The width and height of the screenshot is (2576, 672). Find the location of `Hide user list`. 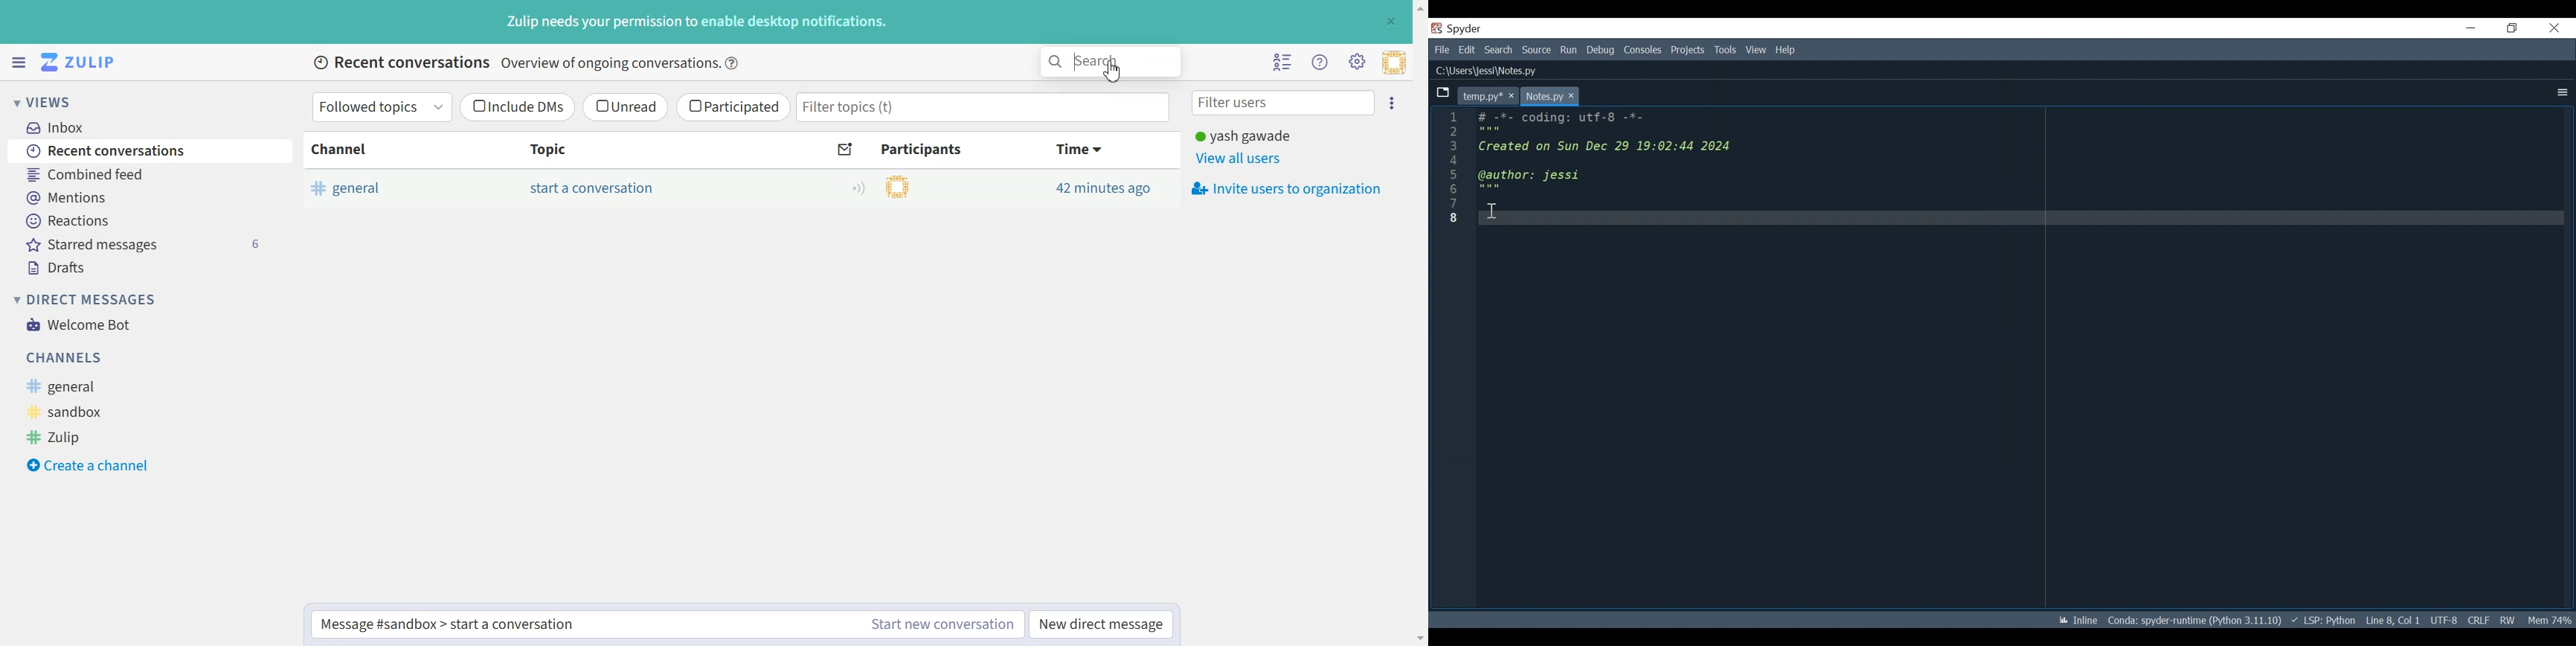

Hide user list is located at coordinates (1285, 63).